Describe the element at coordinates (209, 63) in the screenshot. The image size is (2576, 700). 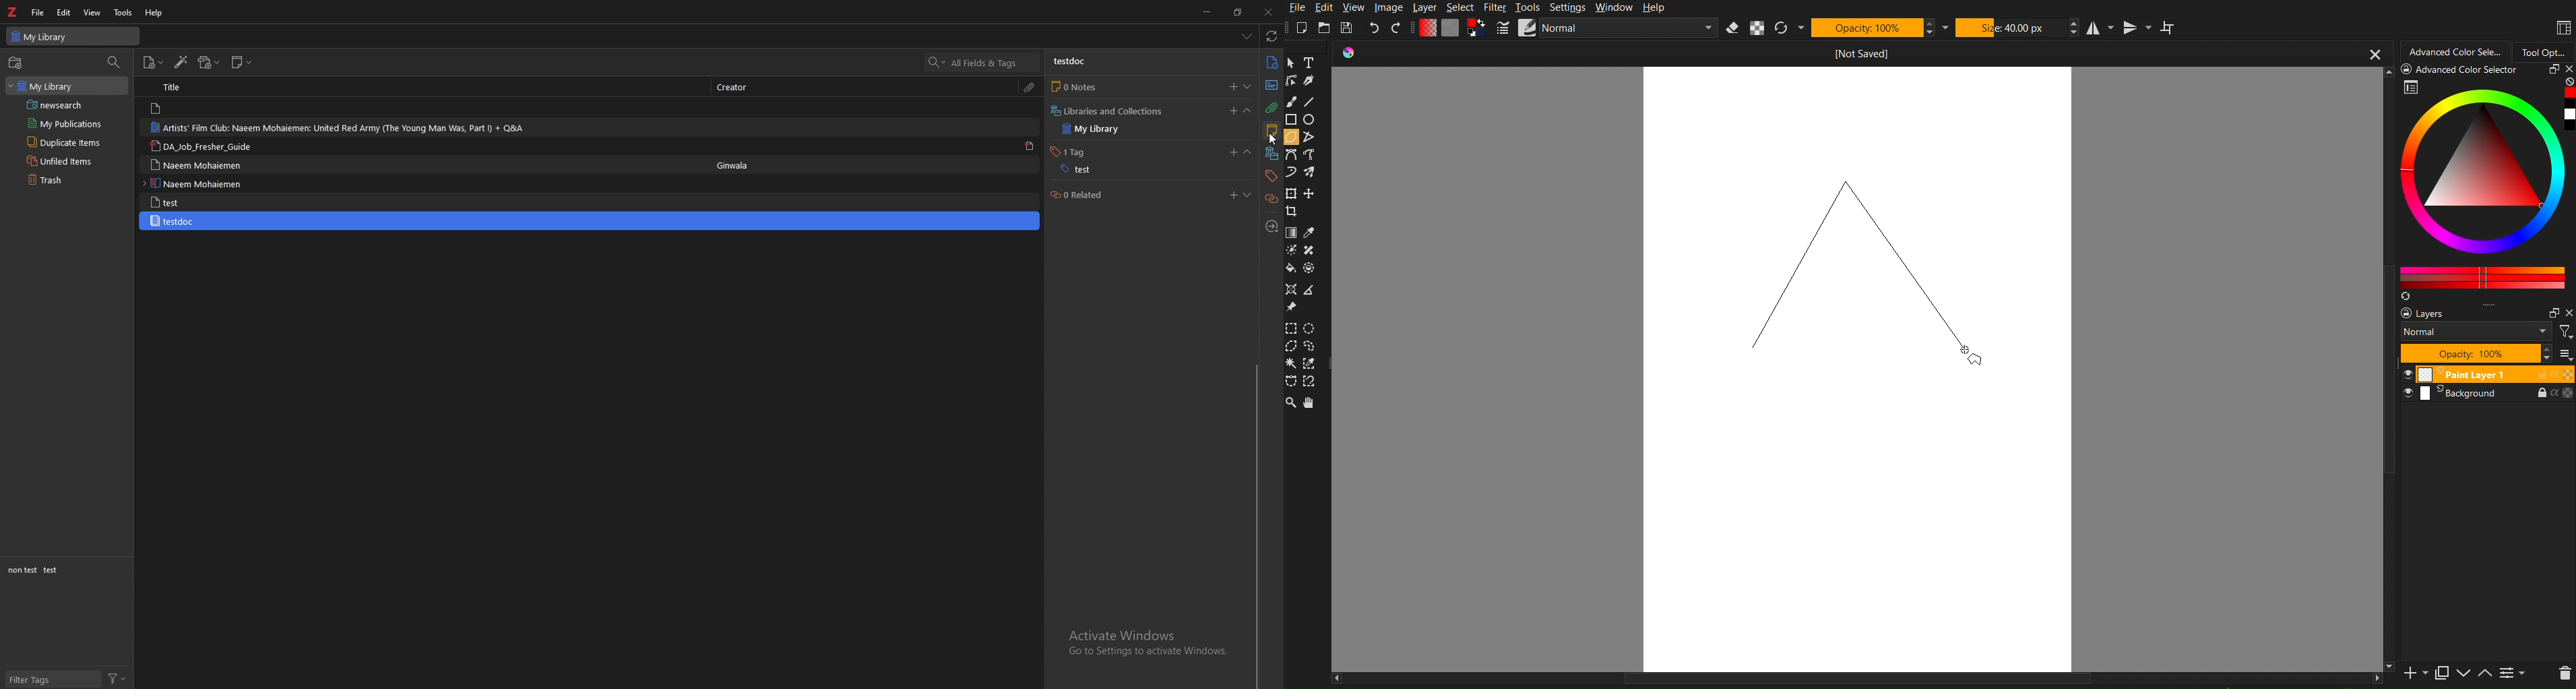
I see `add attachments` at that location.